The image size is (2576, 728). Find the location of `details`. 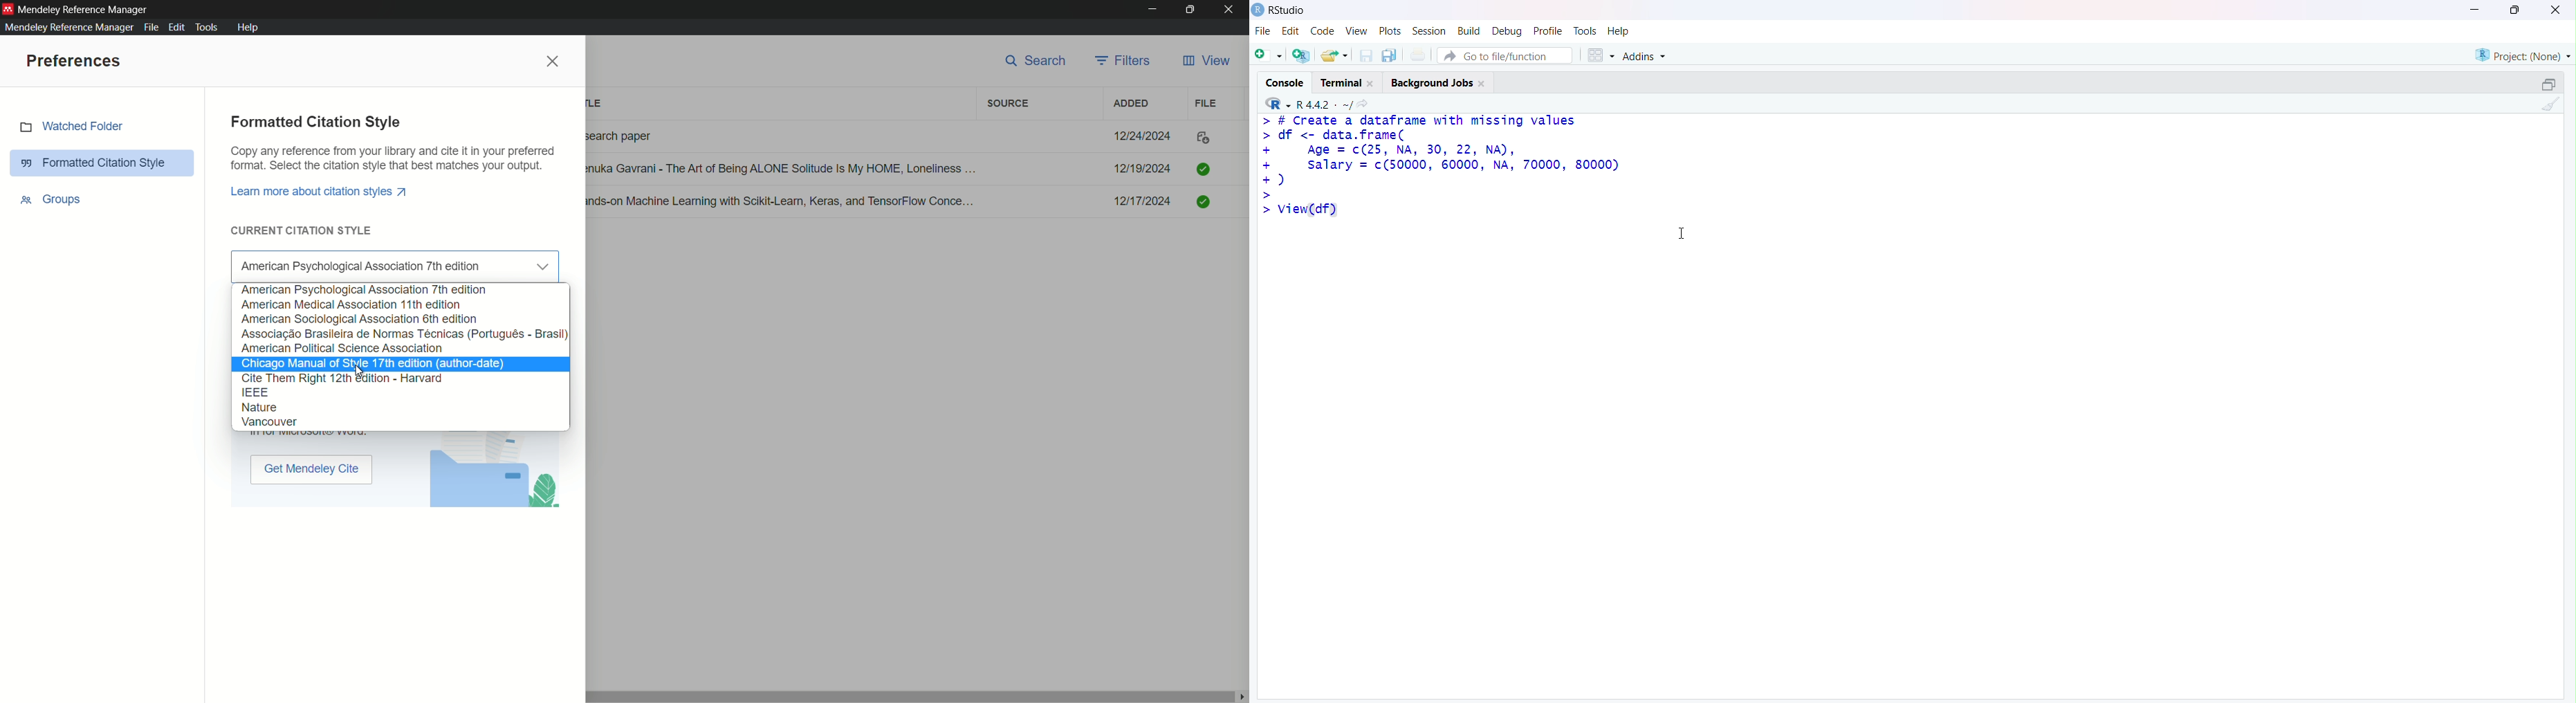

details is located at coordinates (904, 202).